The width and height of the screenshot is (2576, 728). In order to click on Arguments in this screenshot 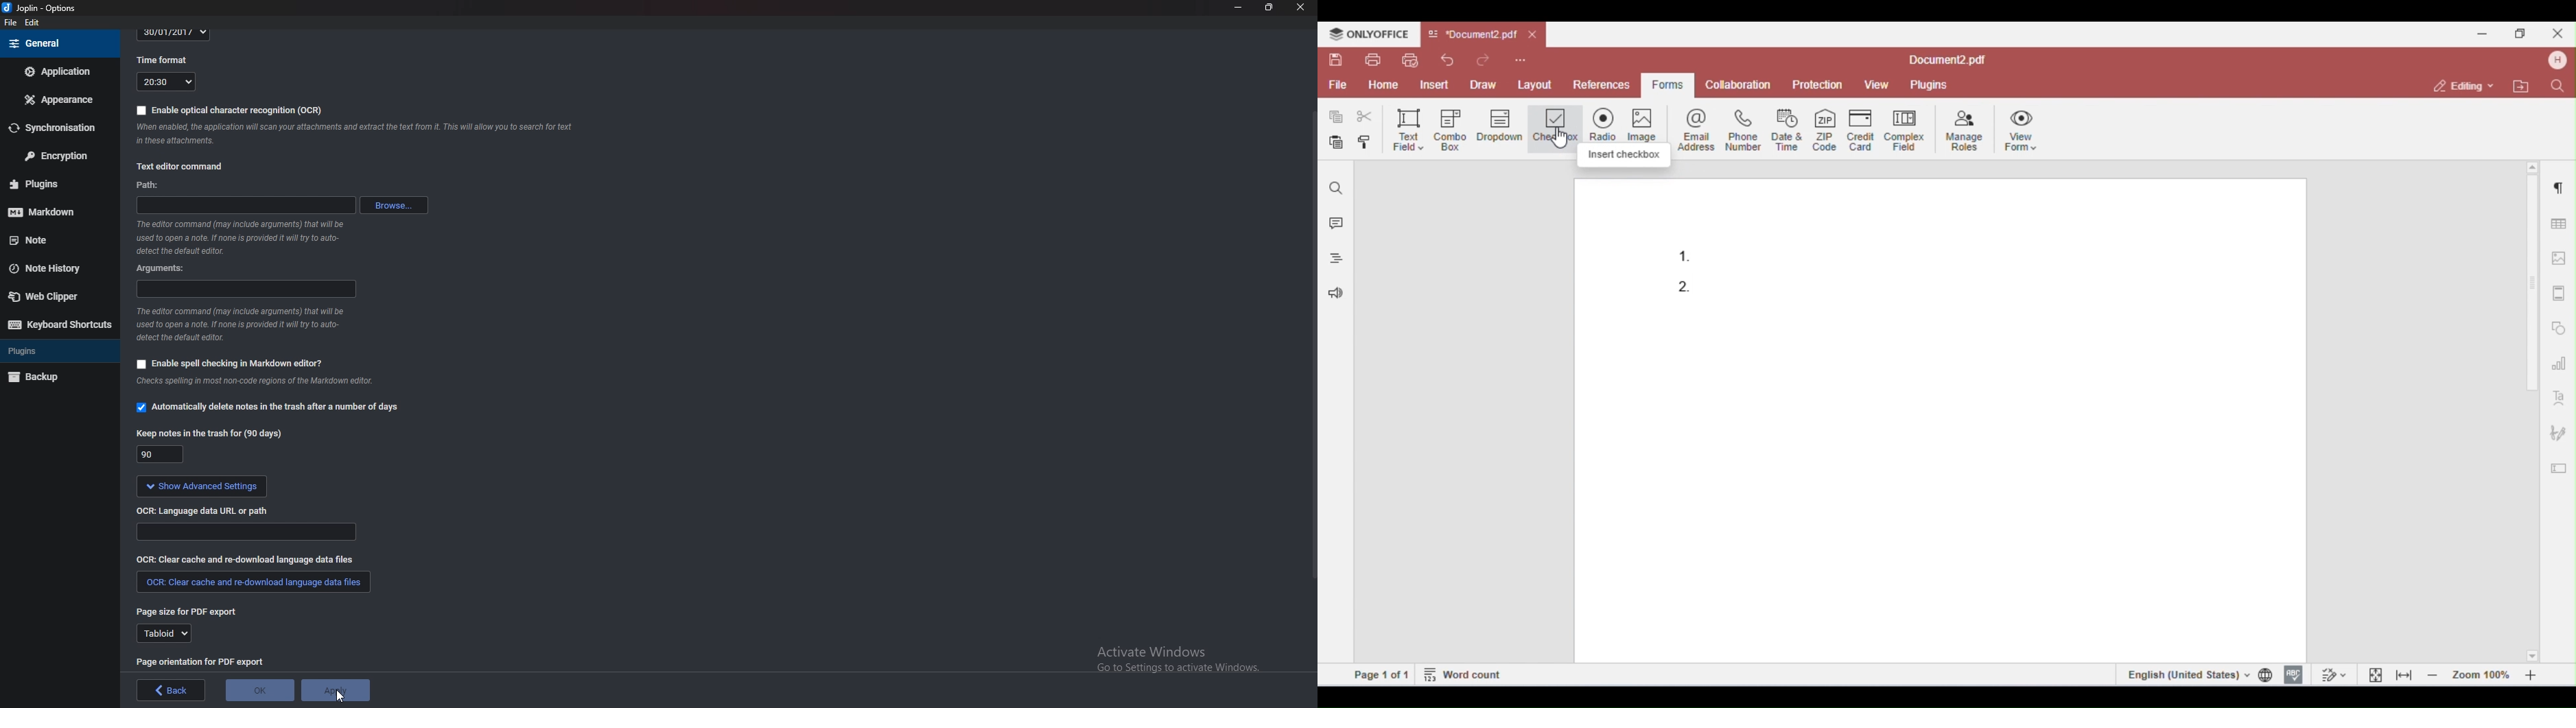, I will do `click(167, 268)`.